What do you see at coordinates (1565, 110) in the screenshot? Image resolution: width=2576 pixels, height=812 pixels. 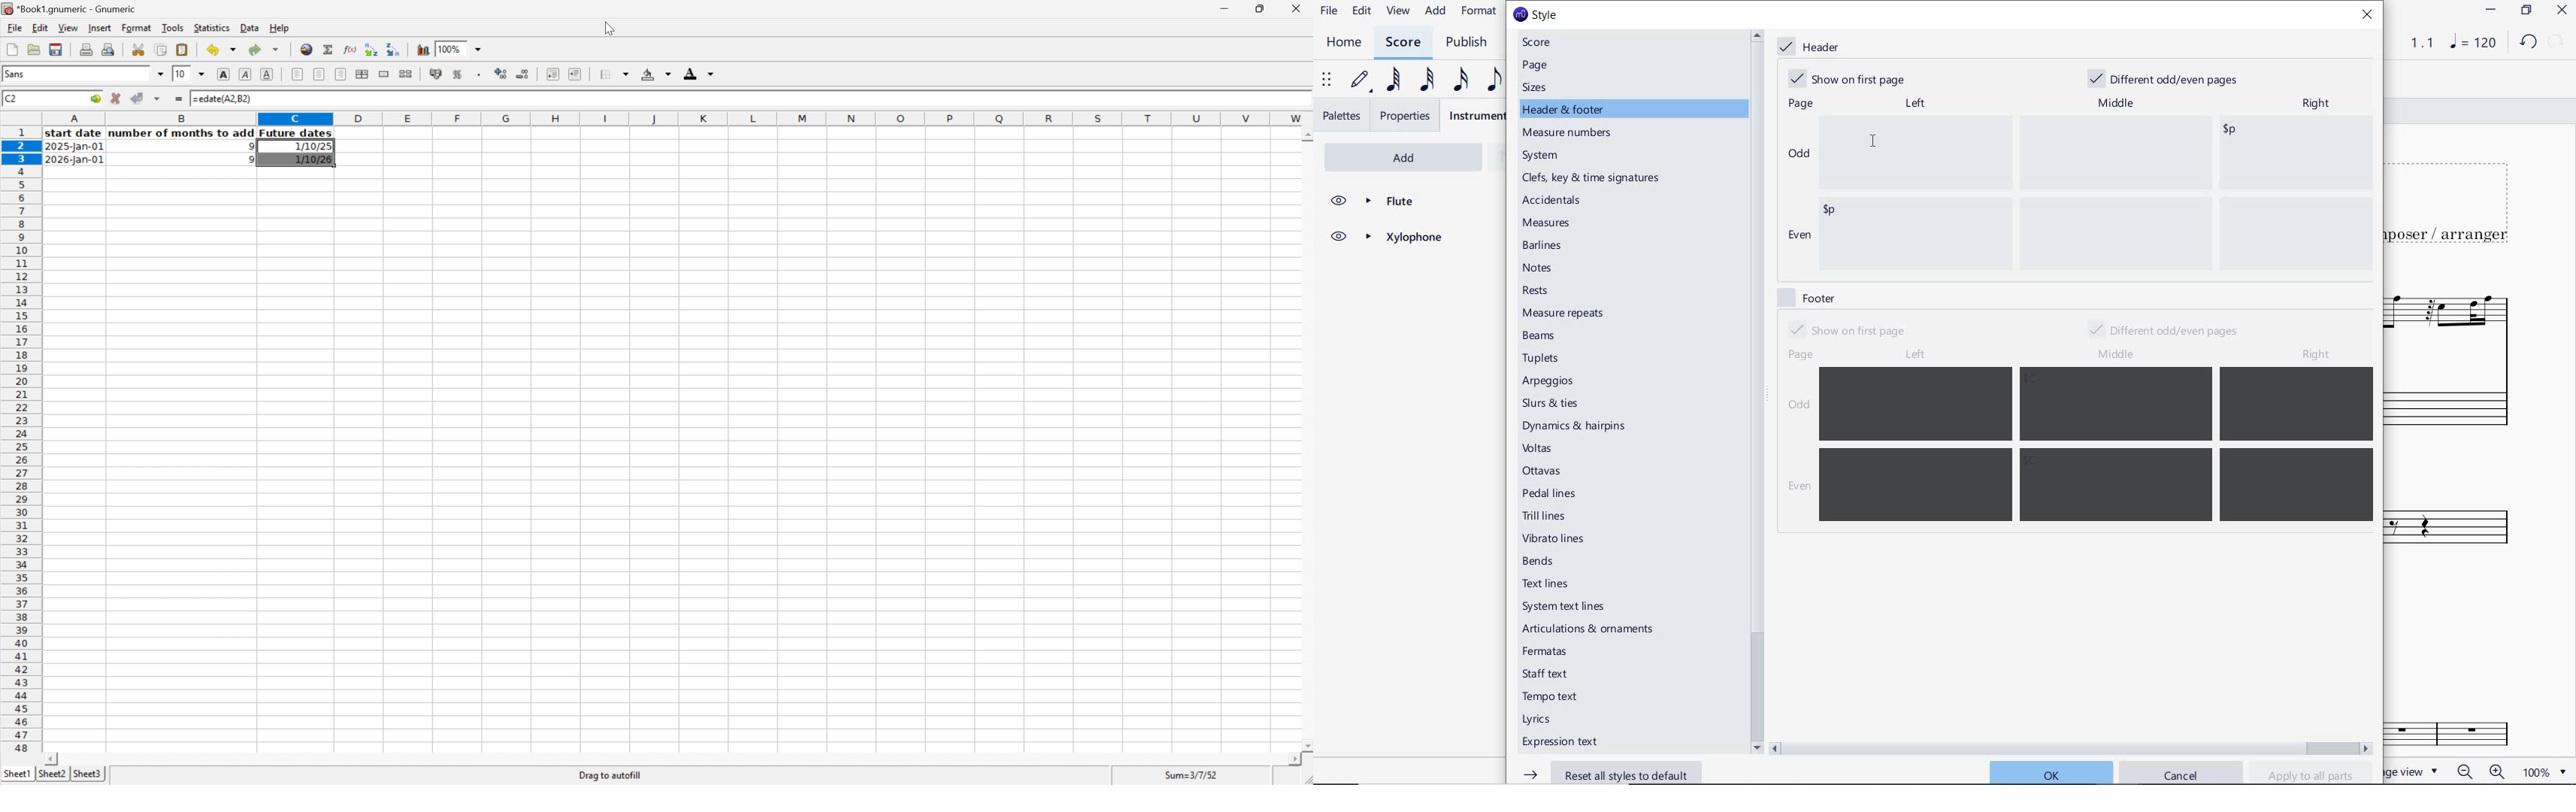 I see `header & footer` at bounding box center [1565, 110].